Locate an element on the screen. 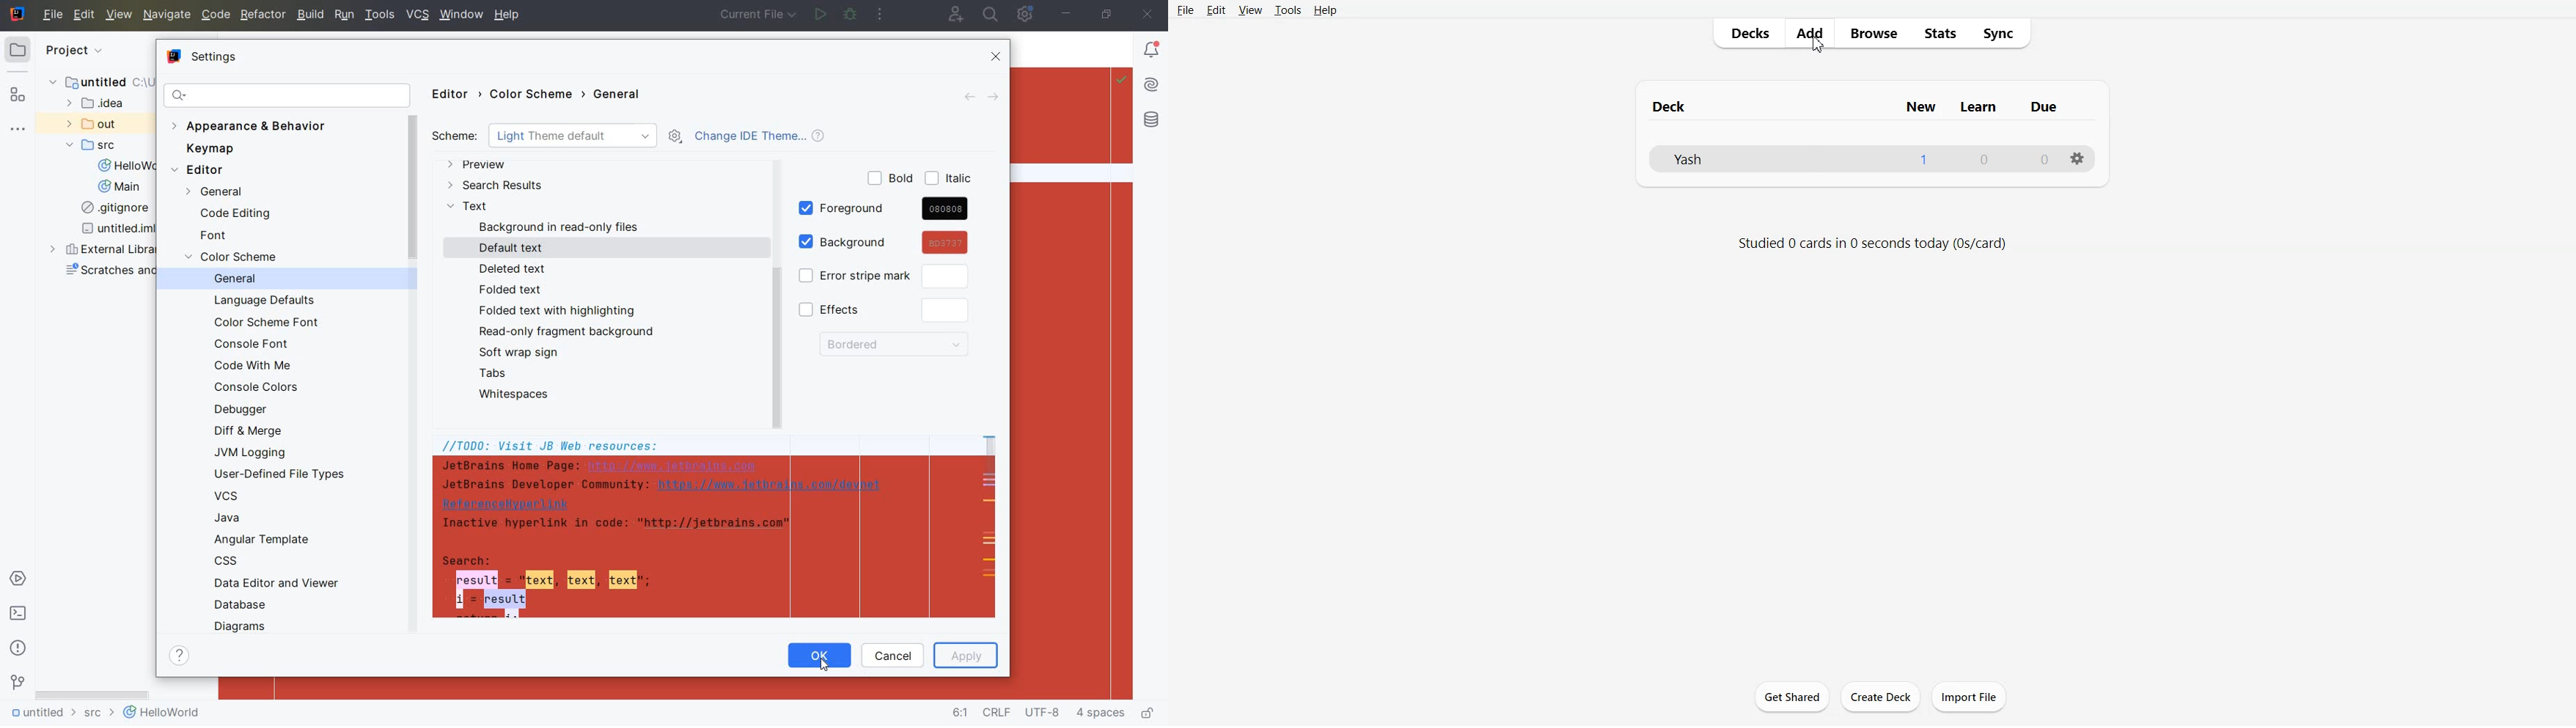 This screenshot has width=2576, height=728. ERROR STRIPE MARK is located at coordinates (851, 277).